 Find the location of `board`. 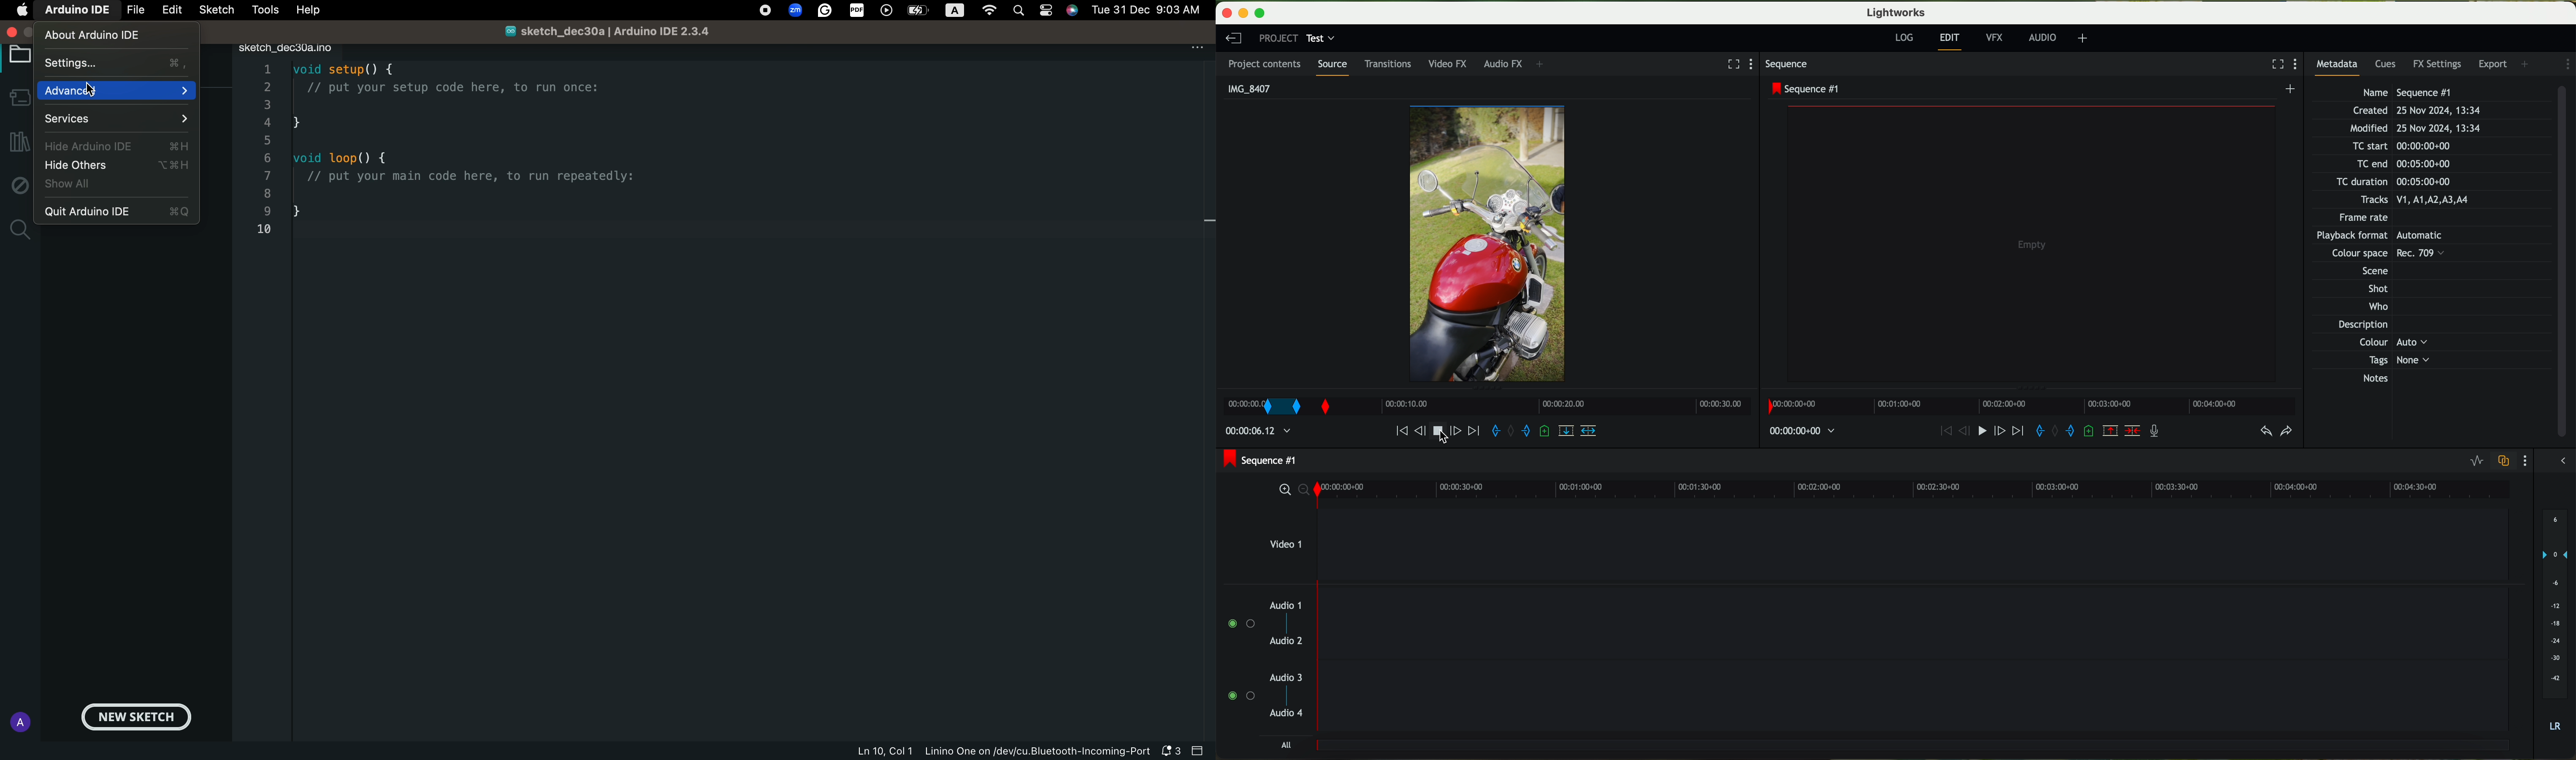

board is located at coordinates (17, 56).